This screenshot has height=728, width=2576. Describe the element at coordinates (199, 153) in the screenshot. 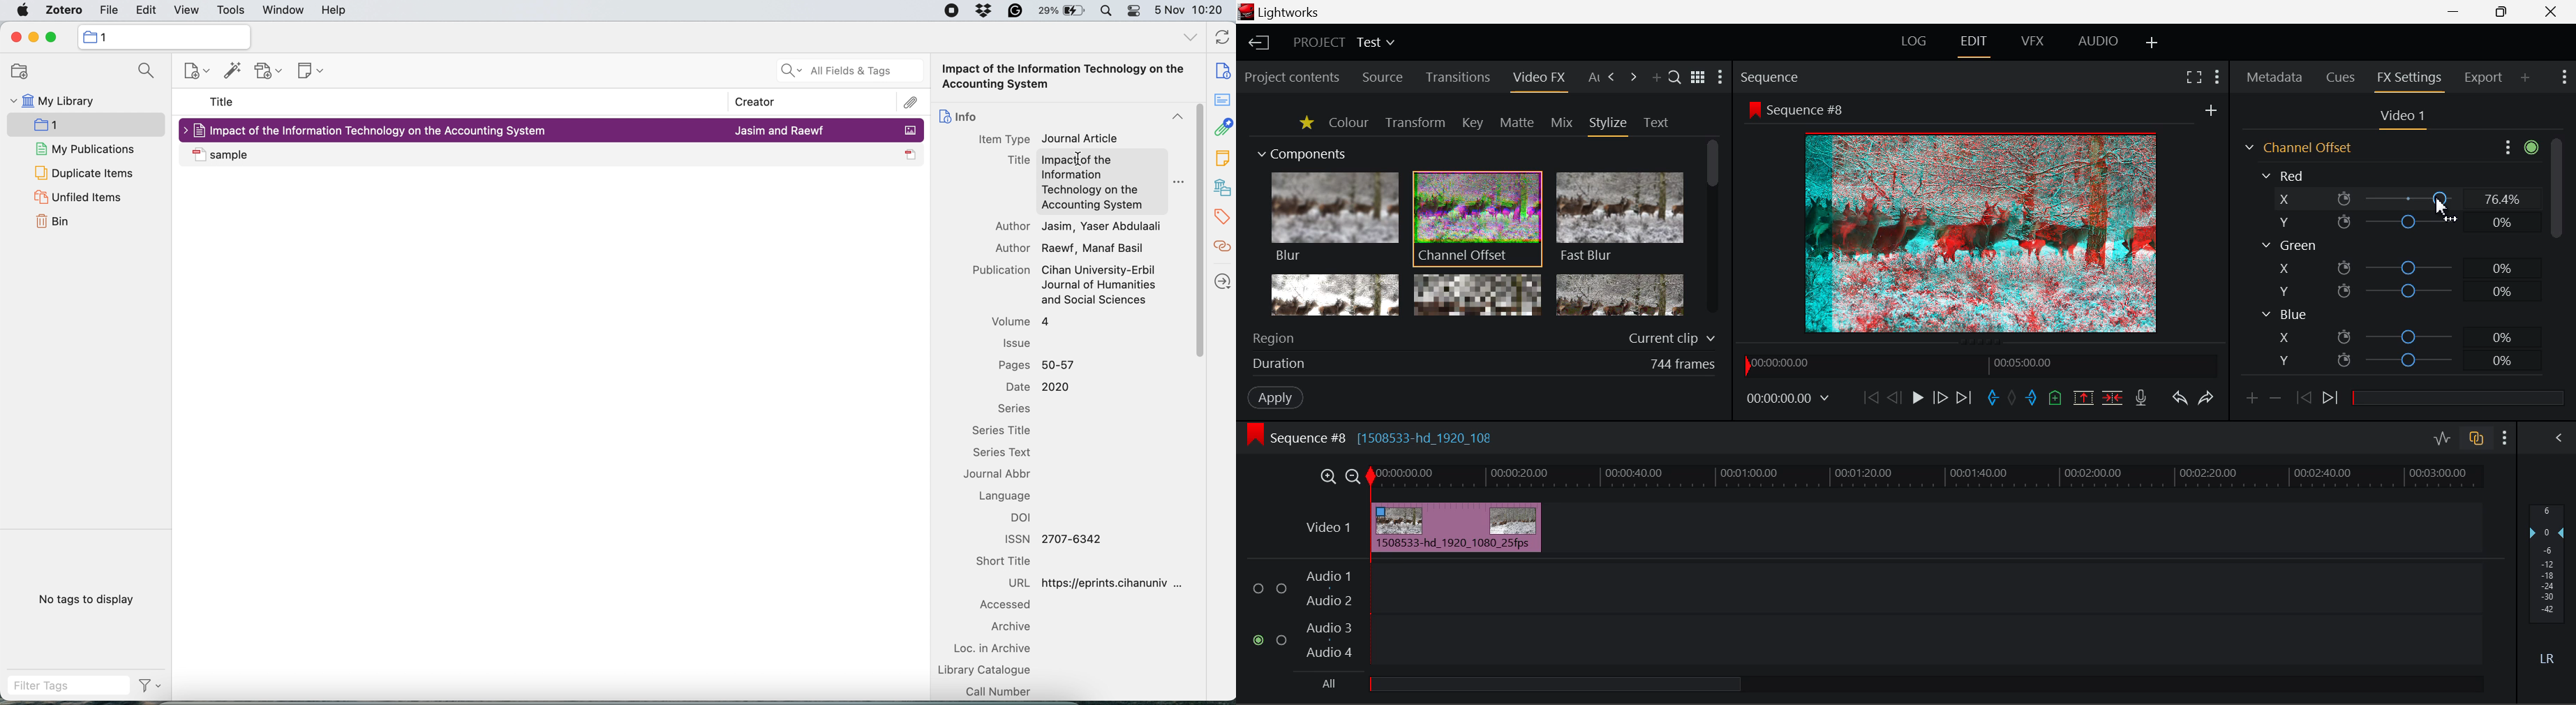

I see `icon` at that location.